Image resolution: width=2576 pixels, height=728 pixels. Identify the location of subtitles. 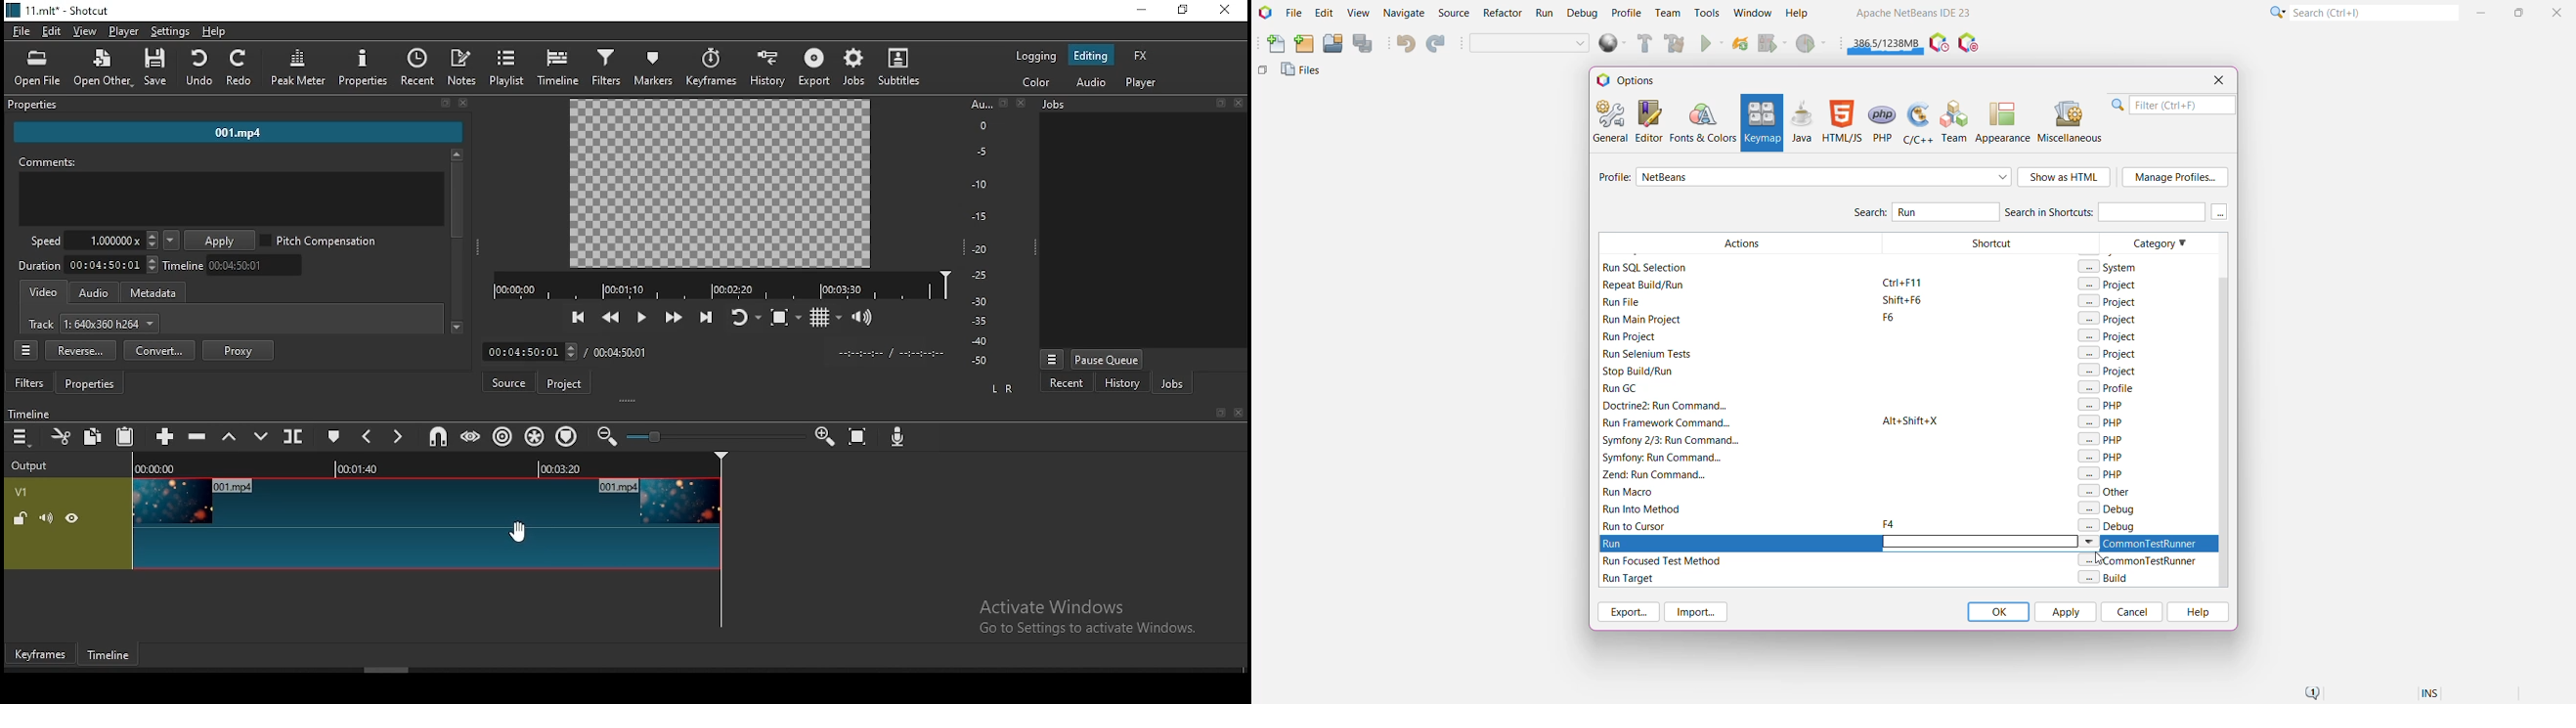
(902, 66).